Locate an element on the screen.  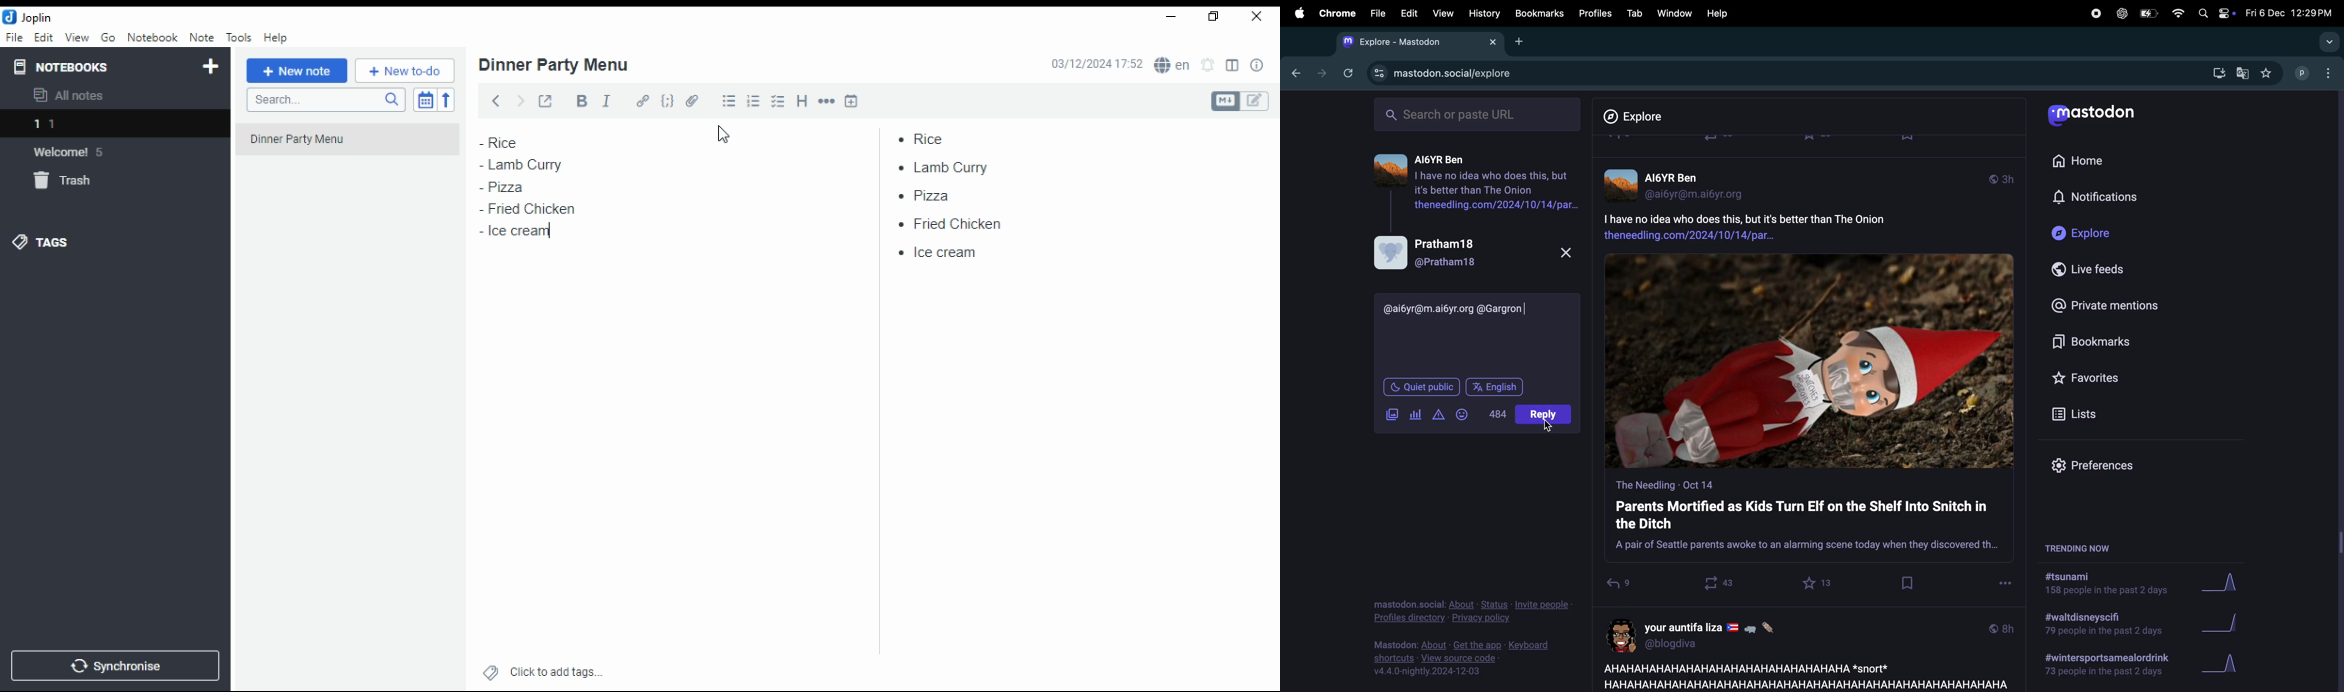
user profile is located at coordinates (1682, 184).